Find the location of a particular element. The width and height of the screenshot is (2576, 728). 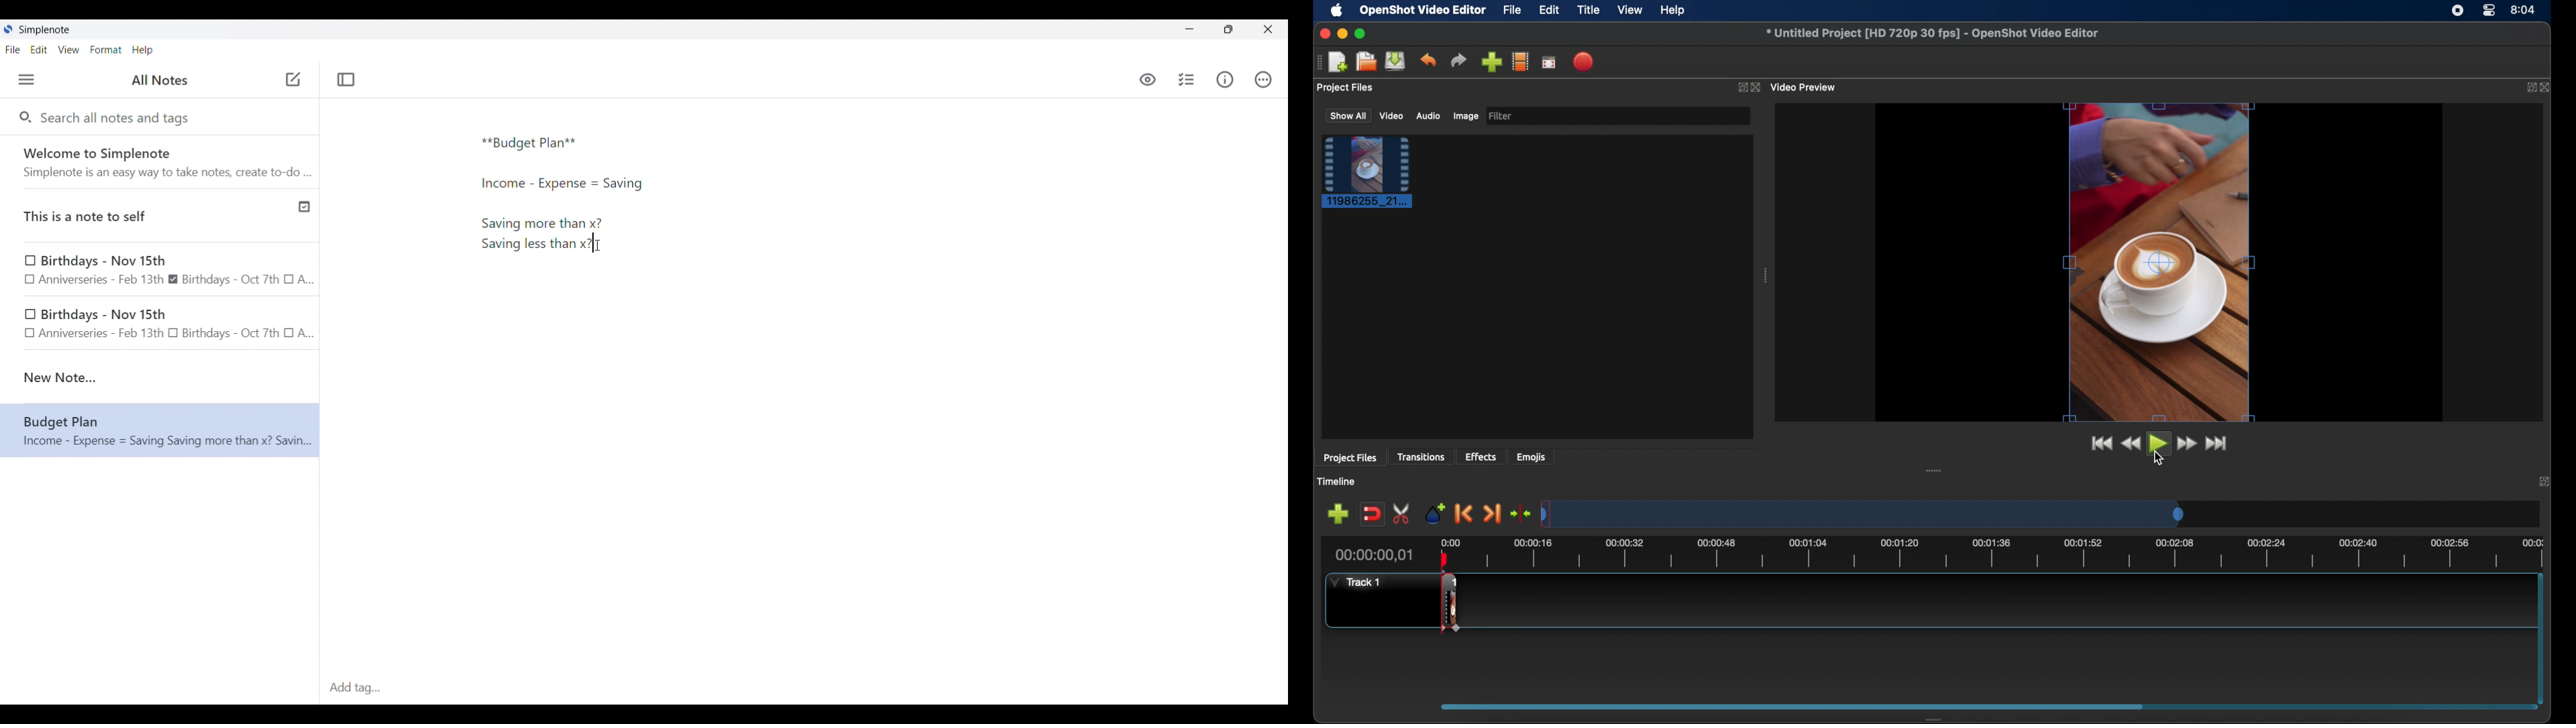

drag handle is located at coordinates (1316, 63).